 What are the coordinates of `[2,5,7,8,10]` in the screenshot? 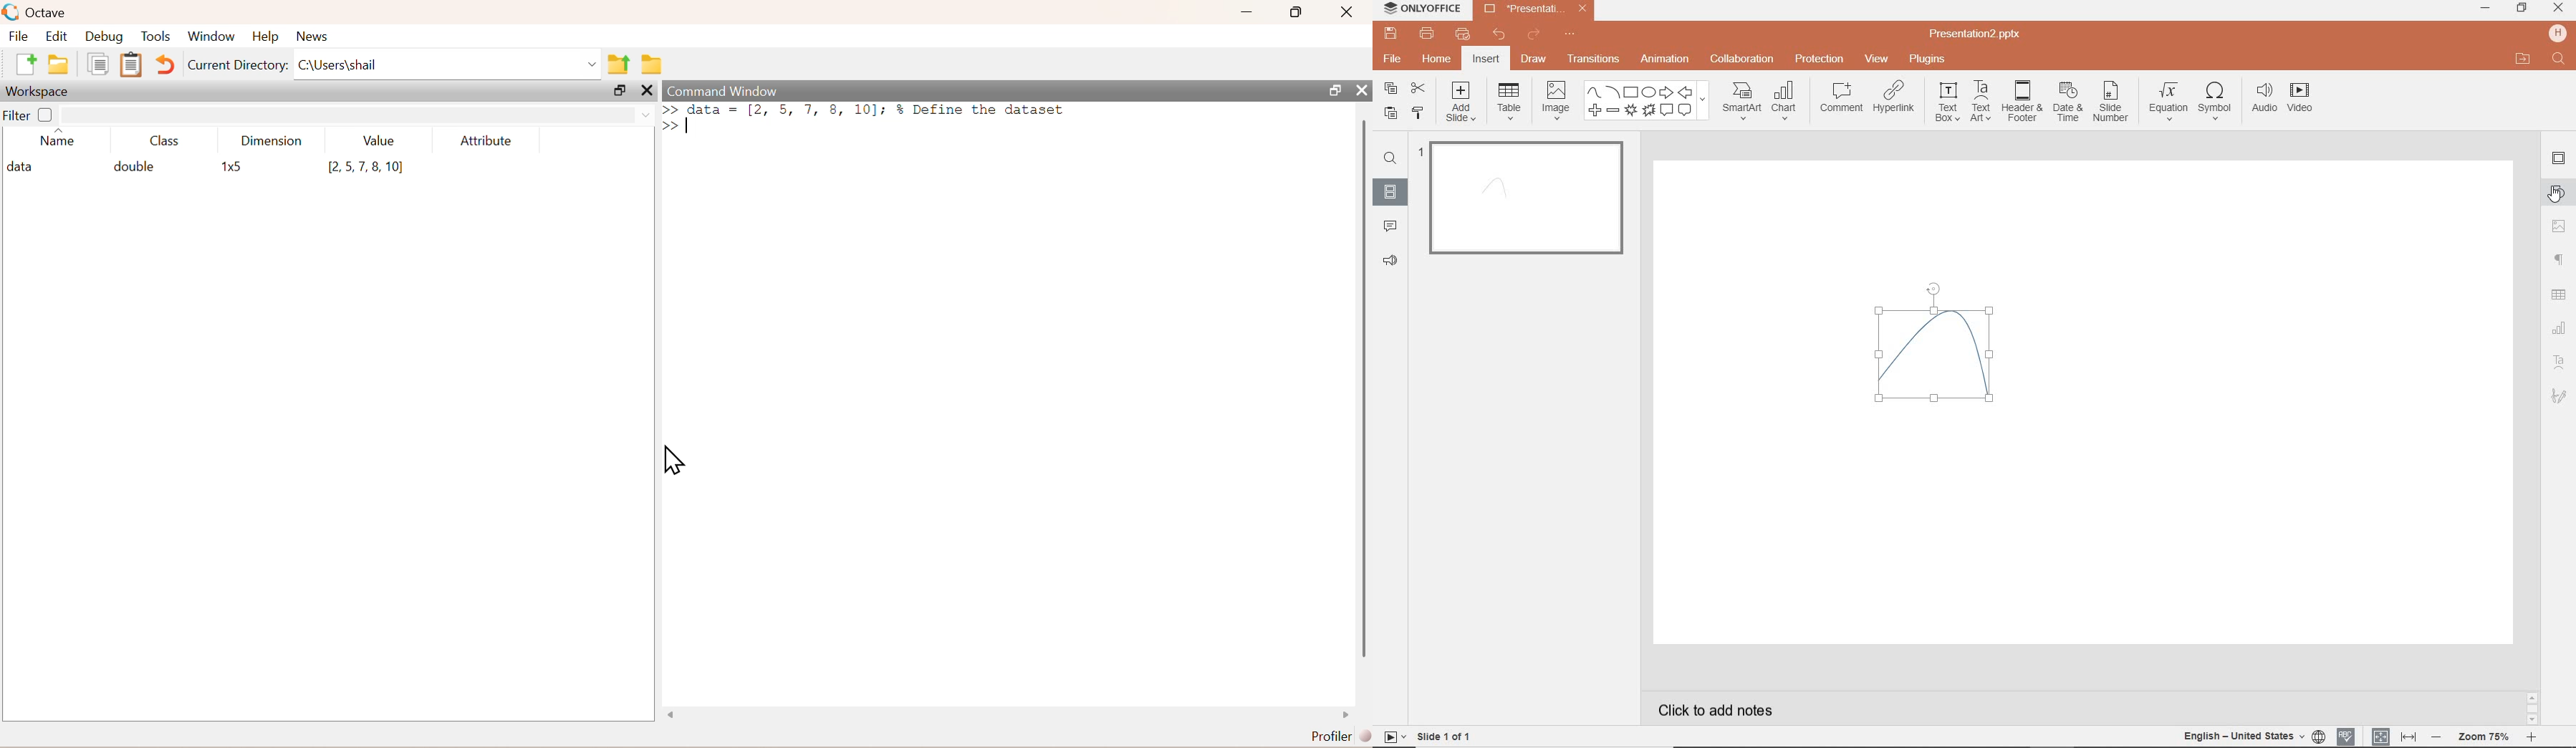 It's located at (366, 167).